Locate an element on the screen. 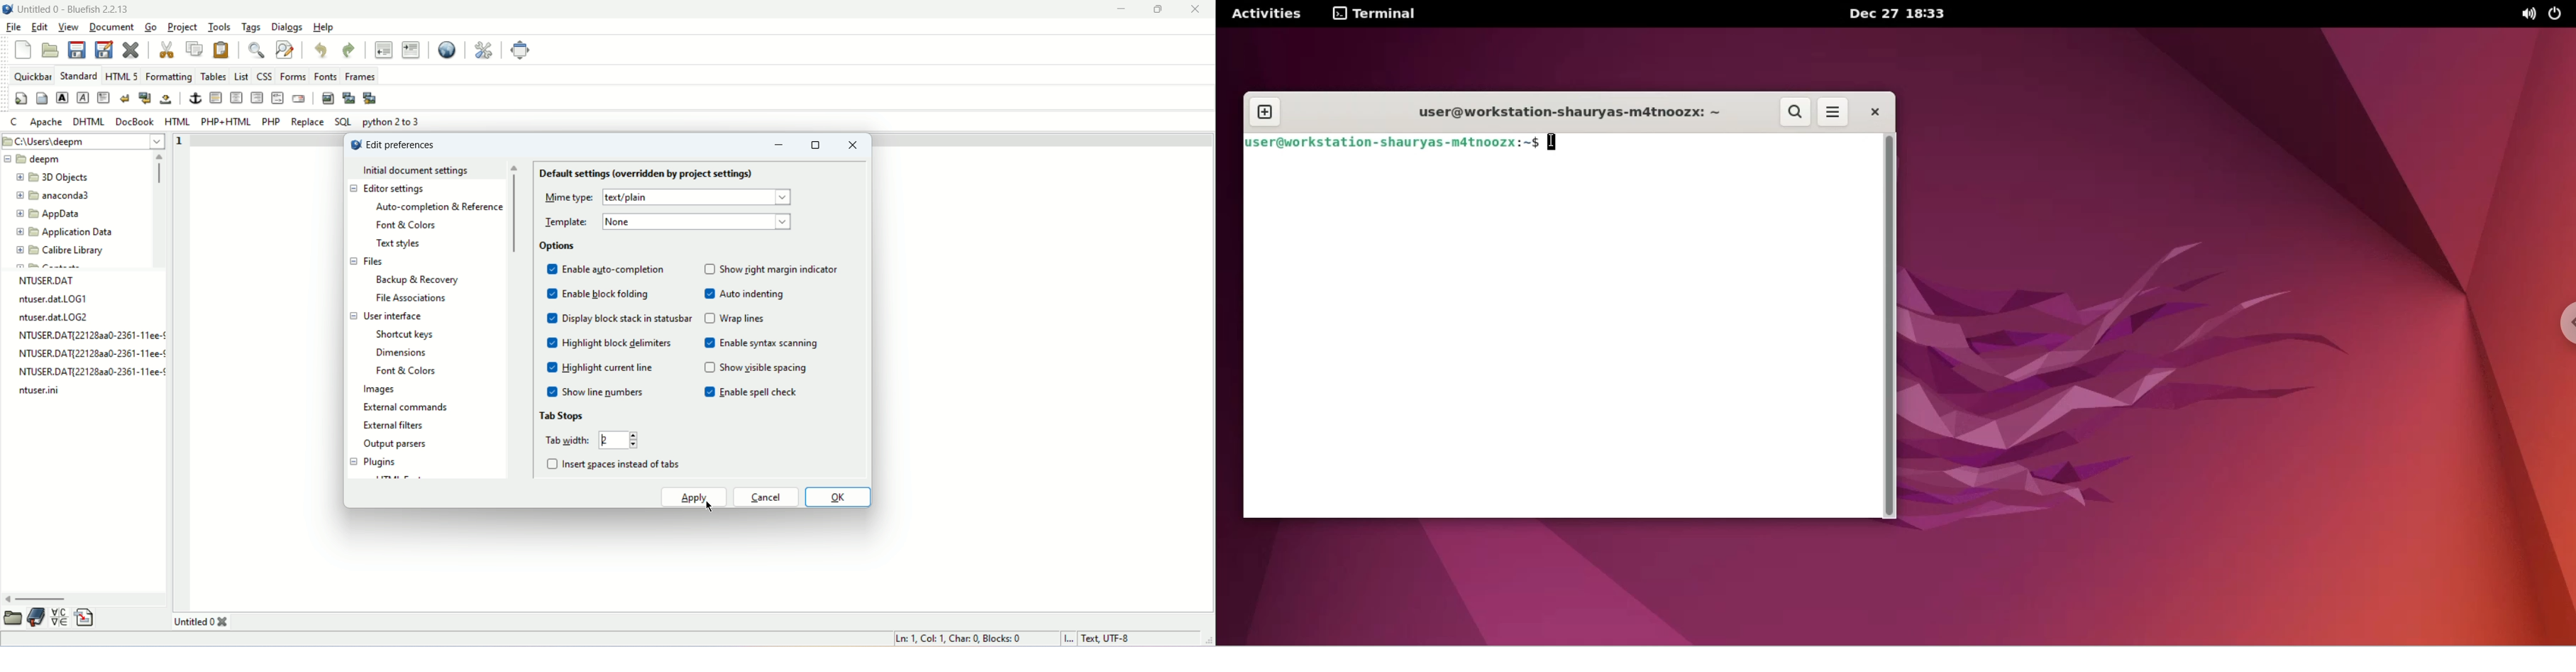  break and clear is located at coordinates (145, 98).